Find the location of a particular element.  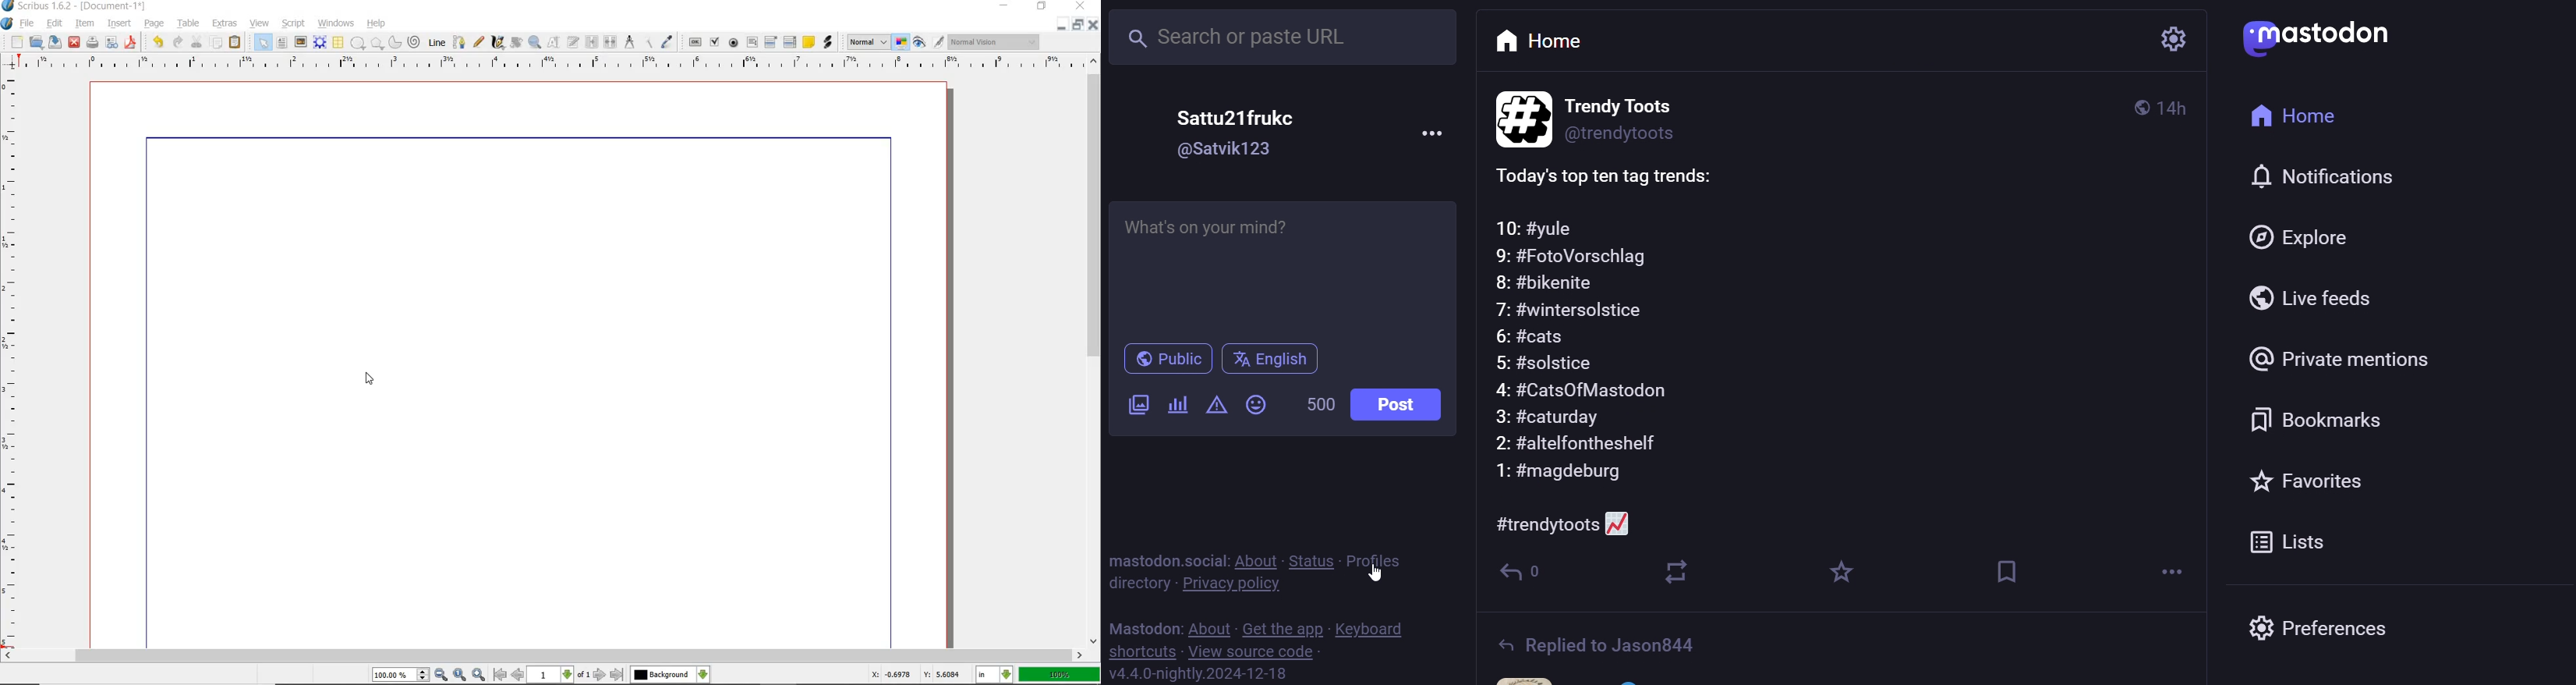

SYSTEM LOGO is located at coordinates (7, 24).